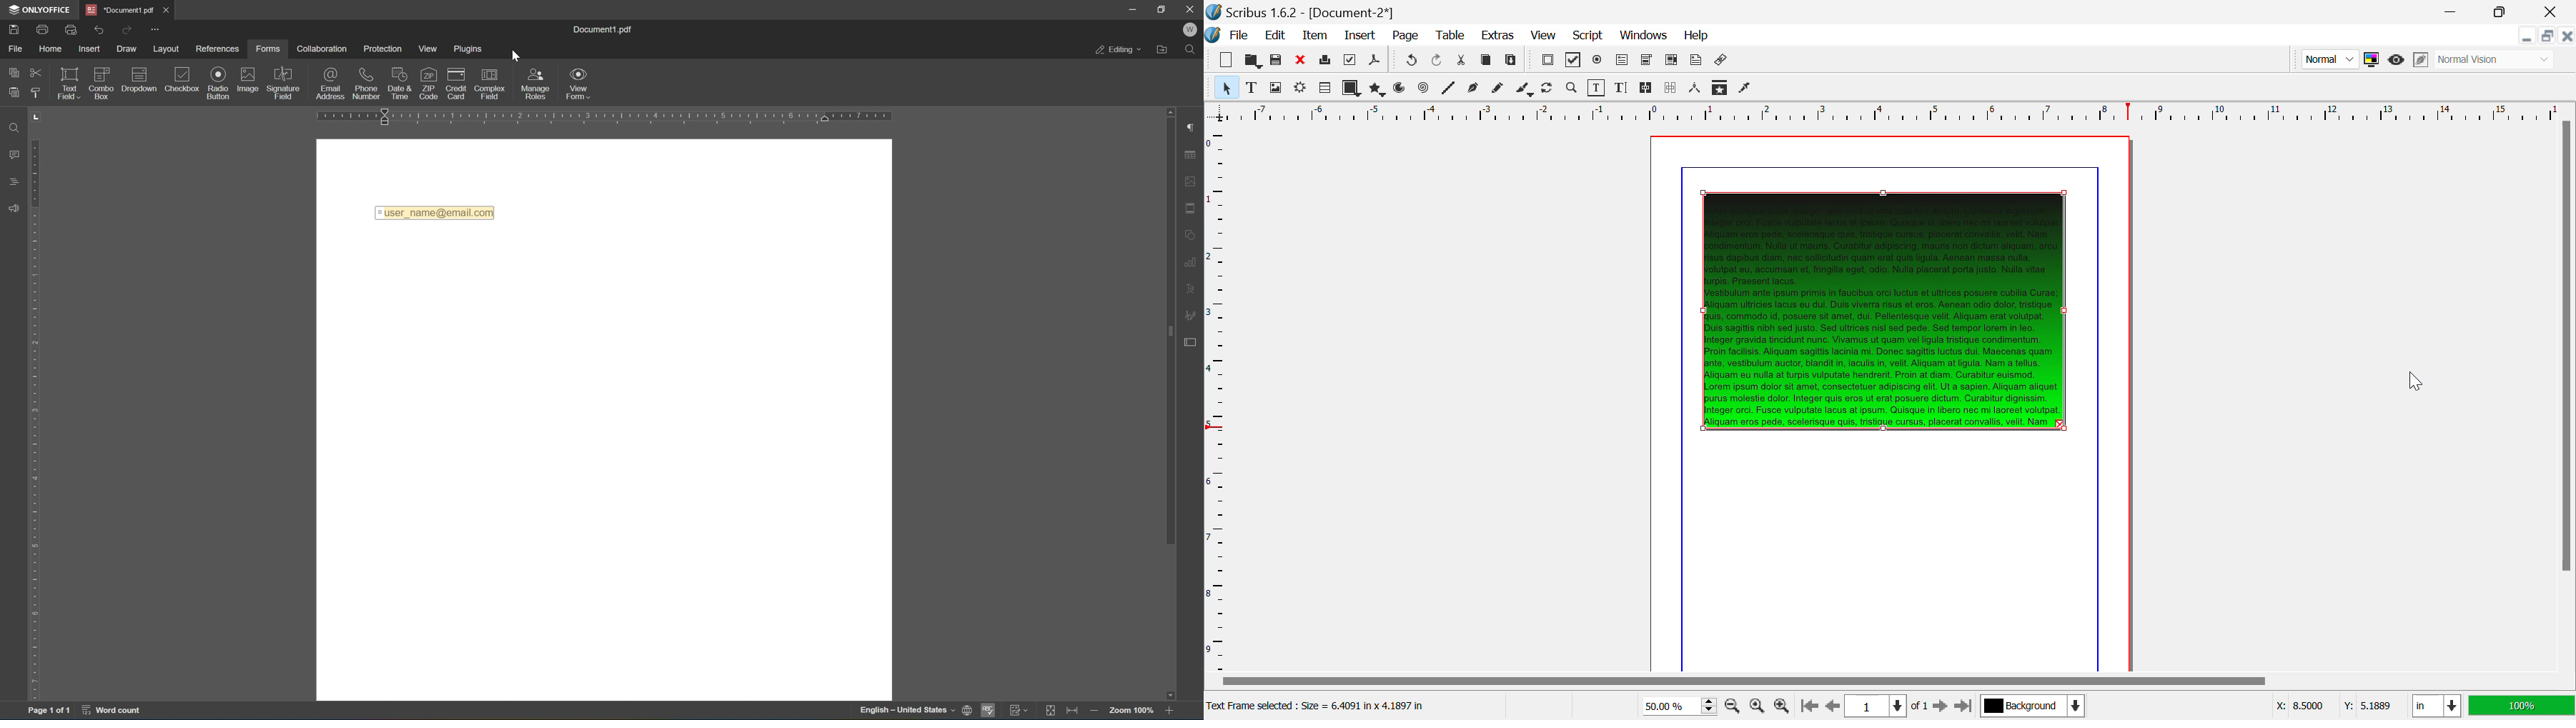  I want to click on date & time, so click(399, 75).